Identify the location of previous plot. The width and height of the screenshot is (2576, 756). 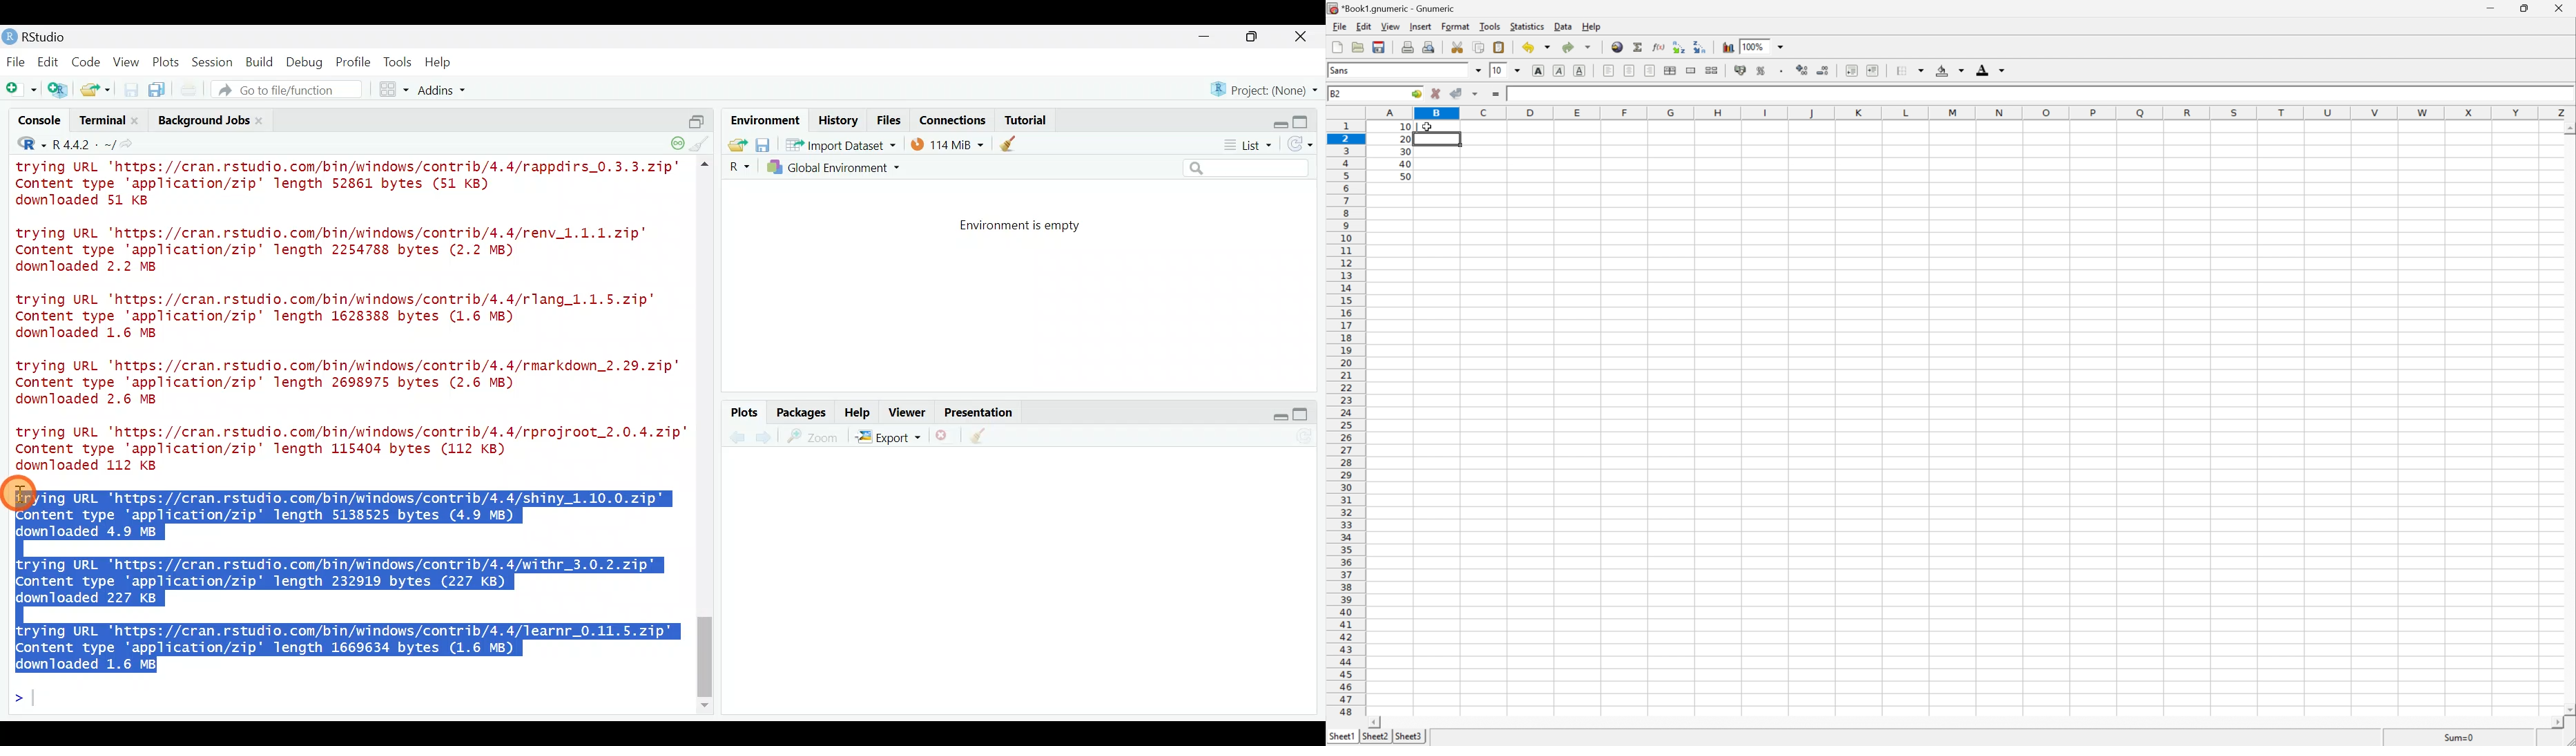
(767, 437).